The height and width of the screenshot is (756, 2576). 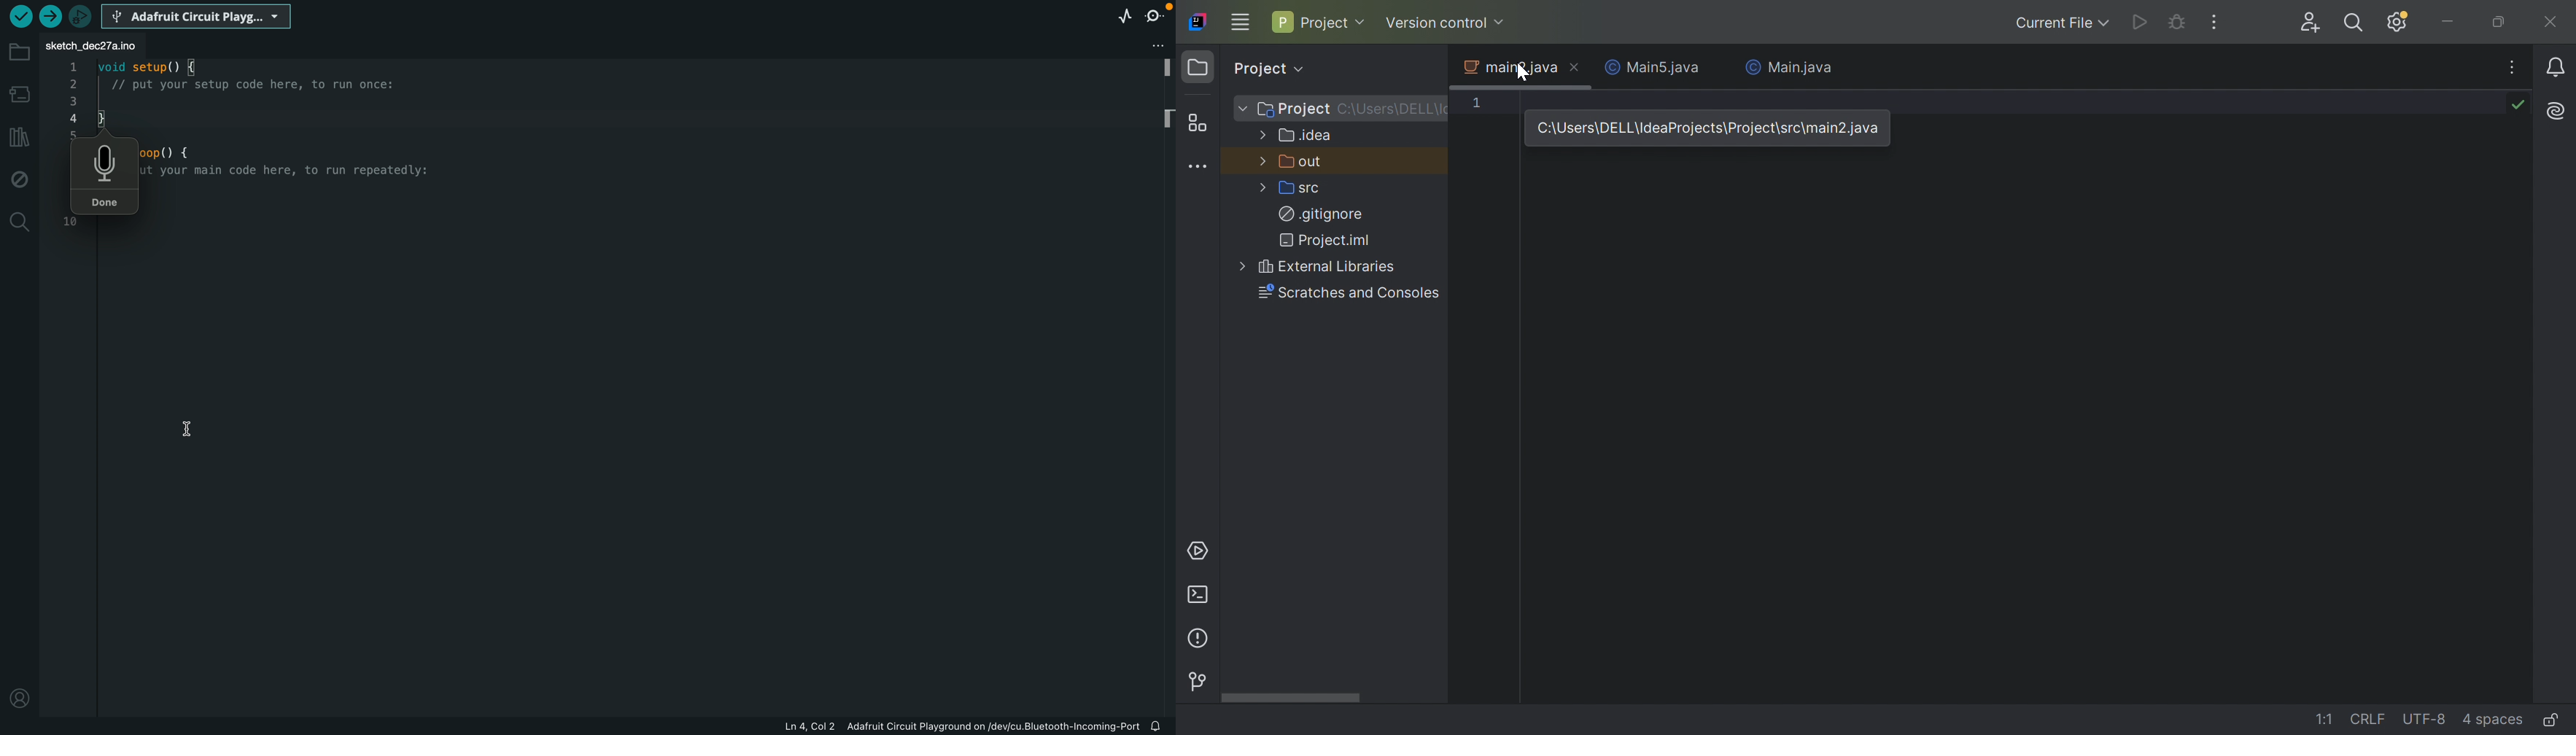 What do you see at coordinates (2492, 720) in the screenshot?
I see `4 spaces` at bounding box center [2492, 720].